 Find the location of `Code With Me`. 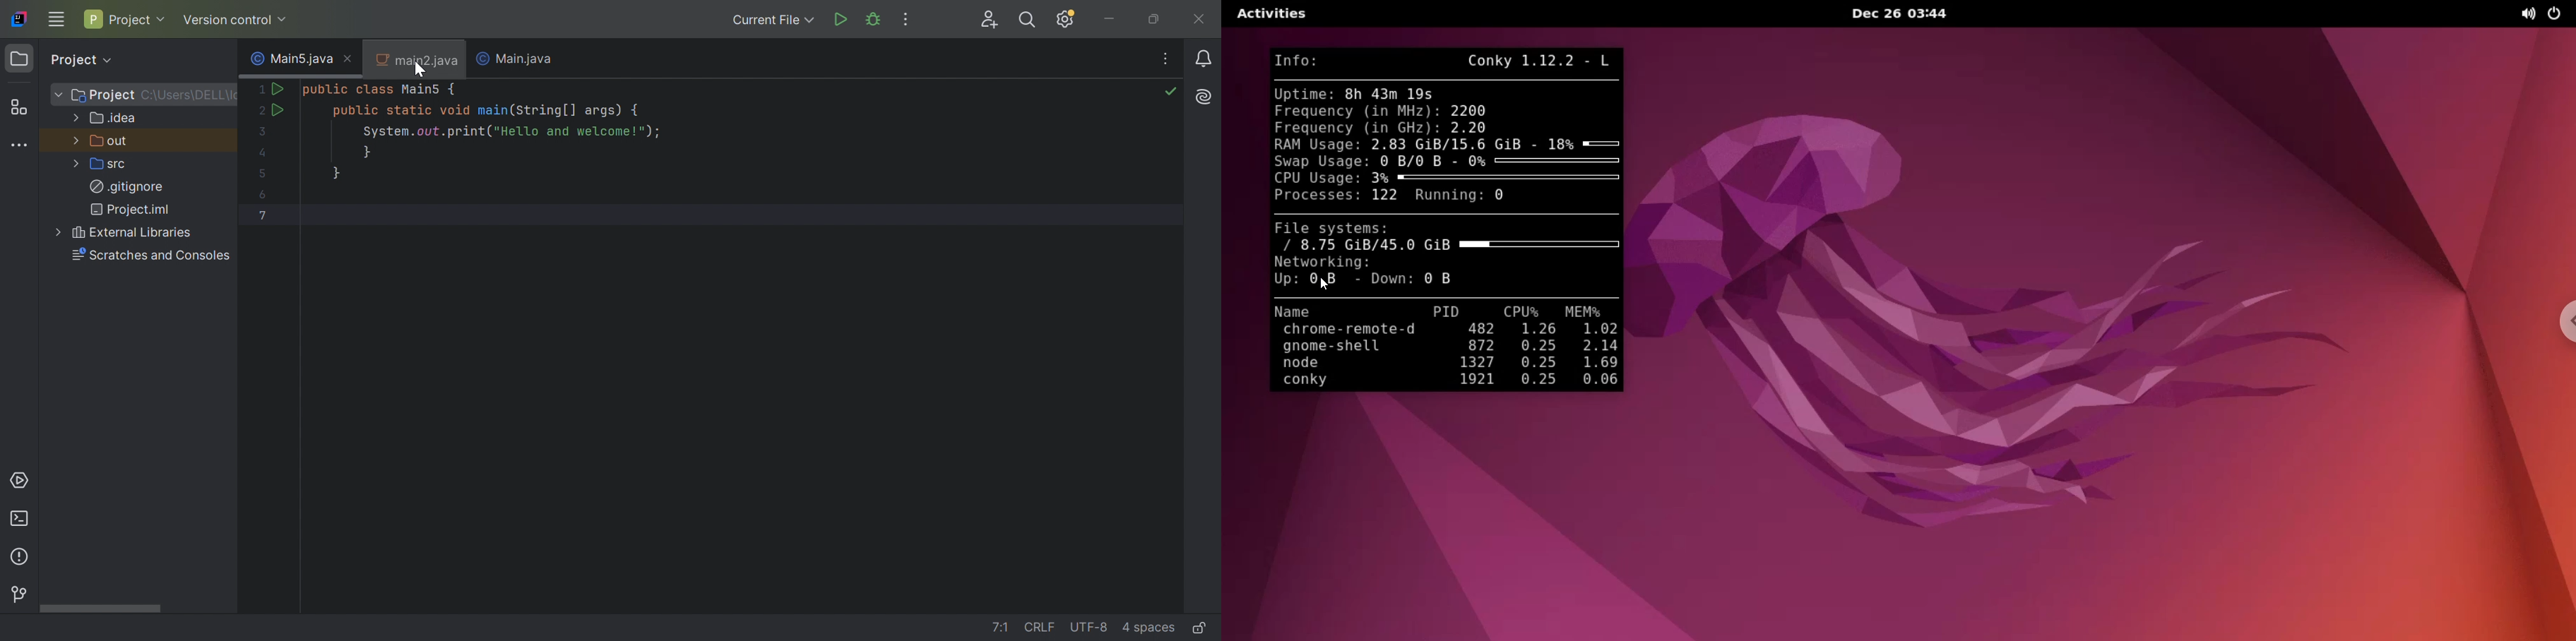

Code With Me is located at coordinates (989, 19).